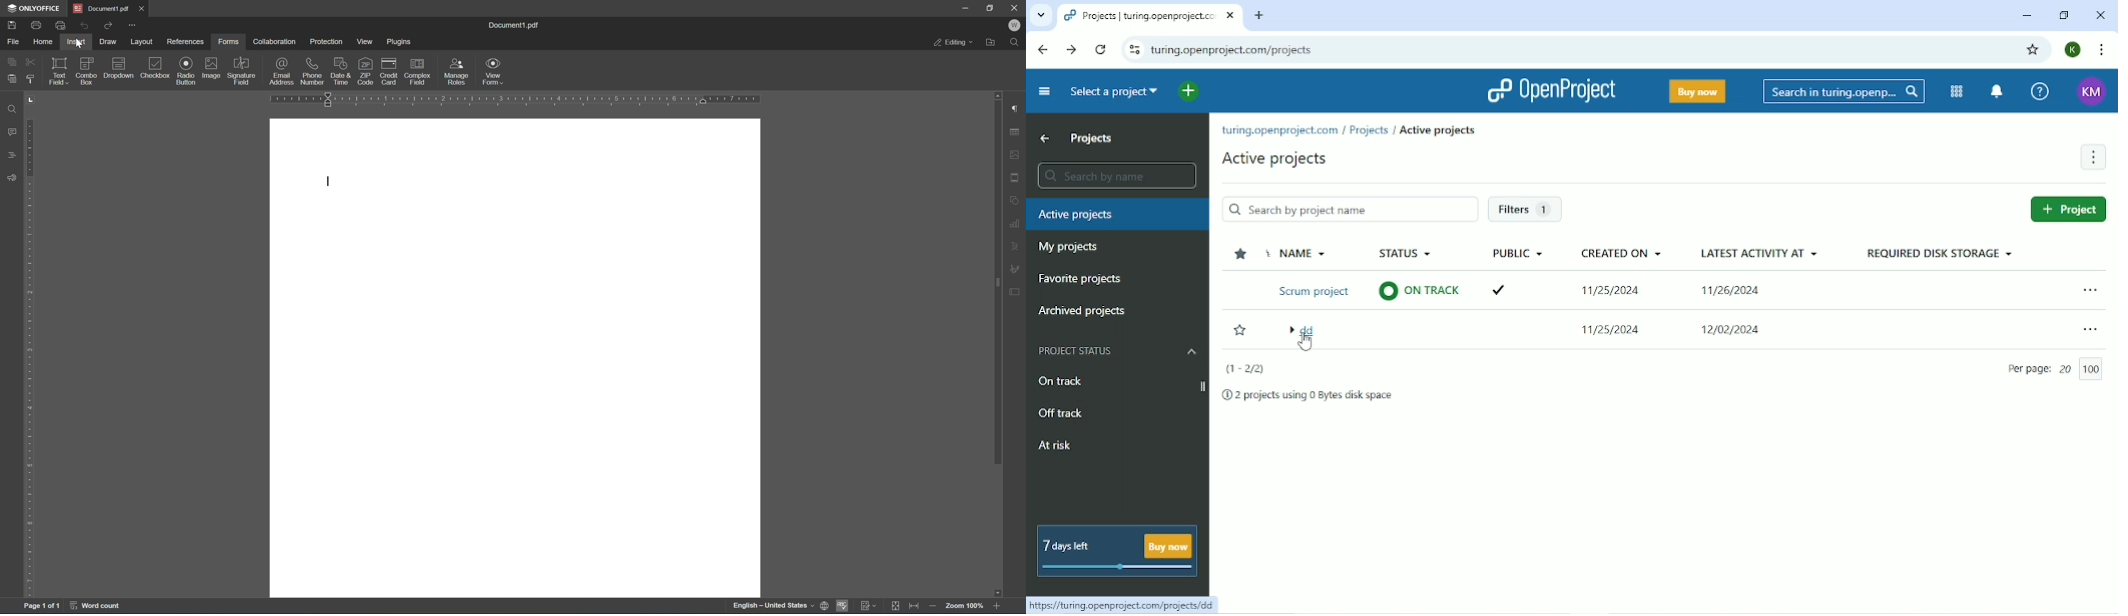  I want to click on Paragraph settings, so click(1017, 107).